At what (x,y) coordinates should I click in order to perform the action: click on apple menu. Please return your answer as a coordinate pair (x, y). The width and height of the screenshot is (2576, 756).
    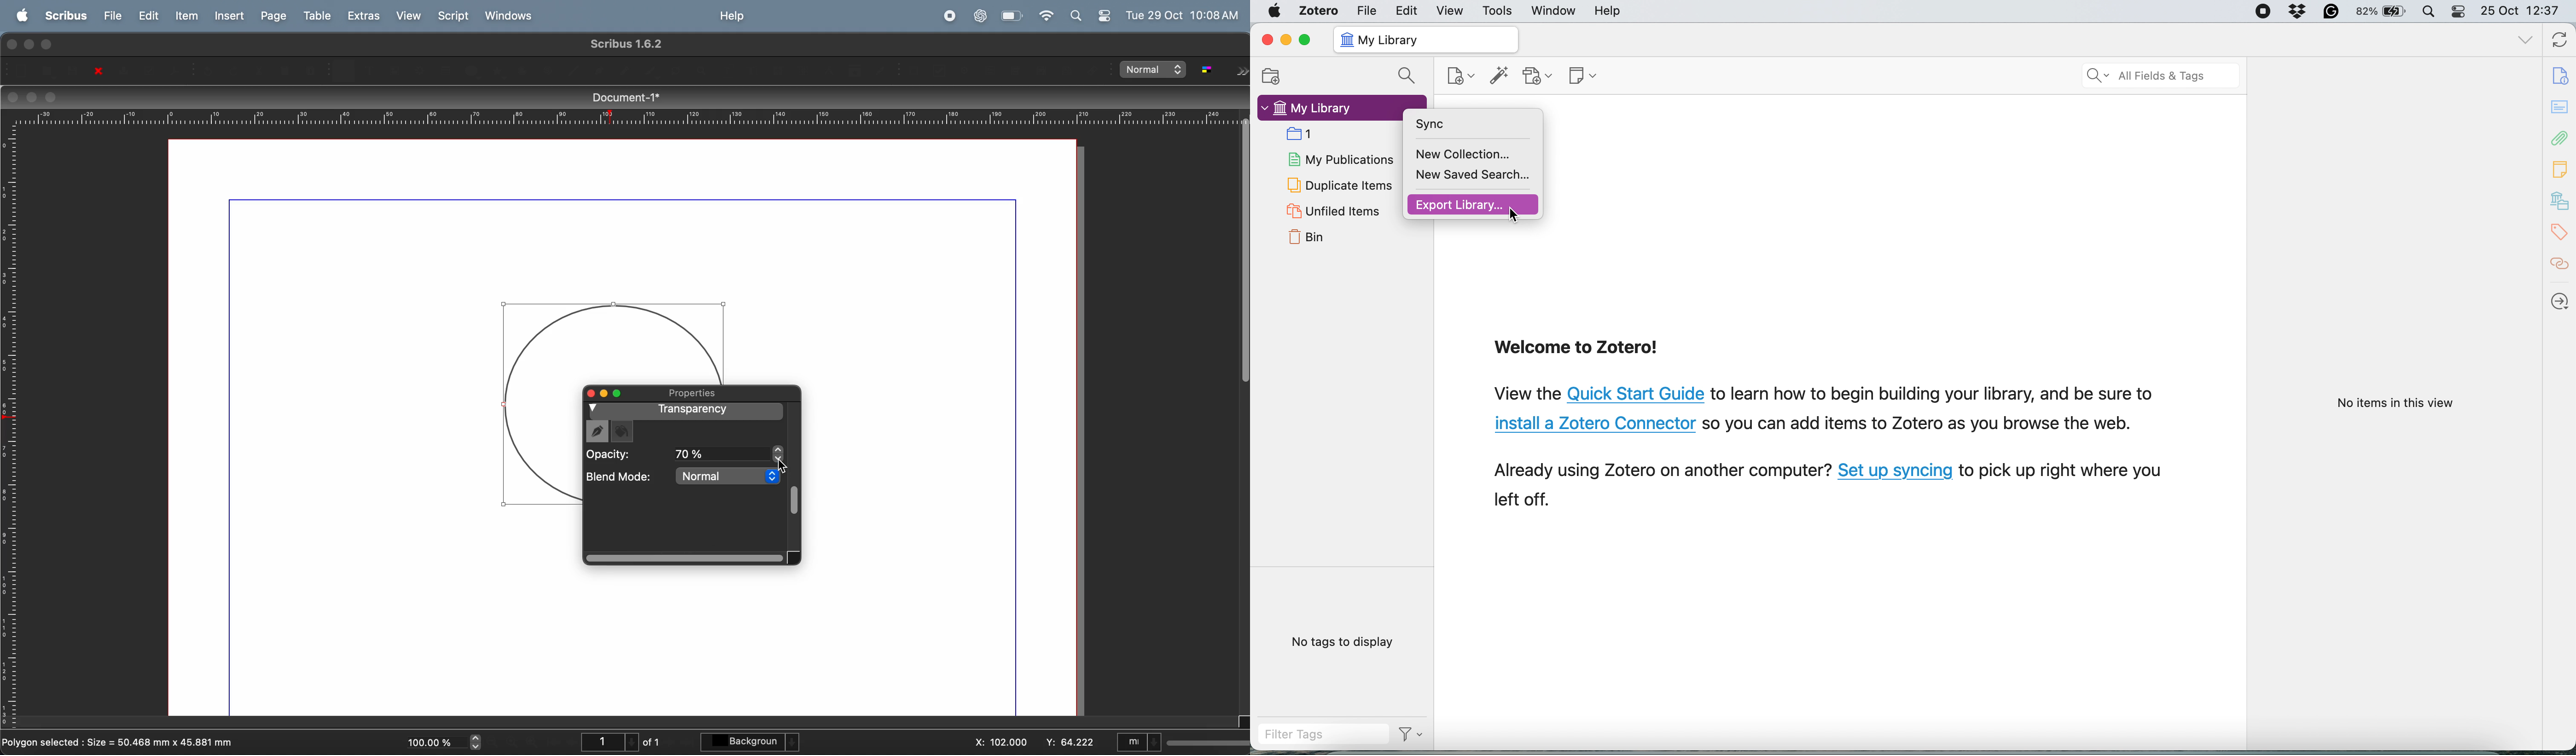
    Looking at the image, I should click on (20, 16).